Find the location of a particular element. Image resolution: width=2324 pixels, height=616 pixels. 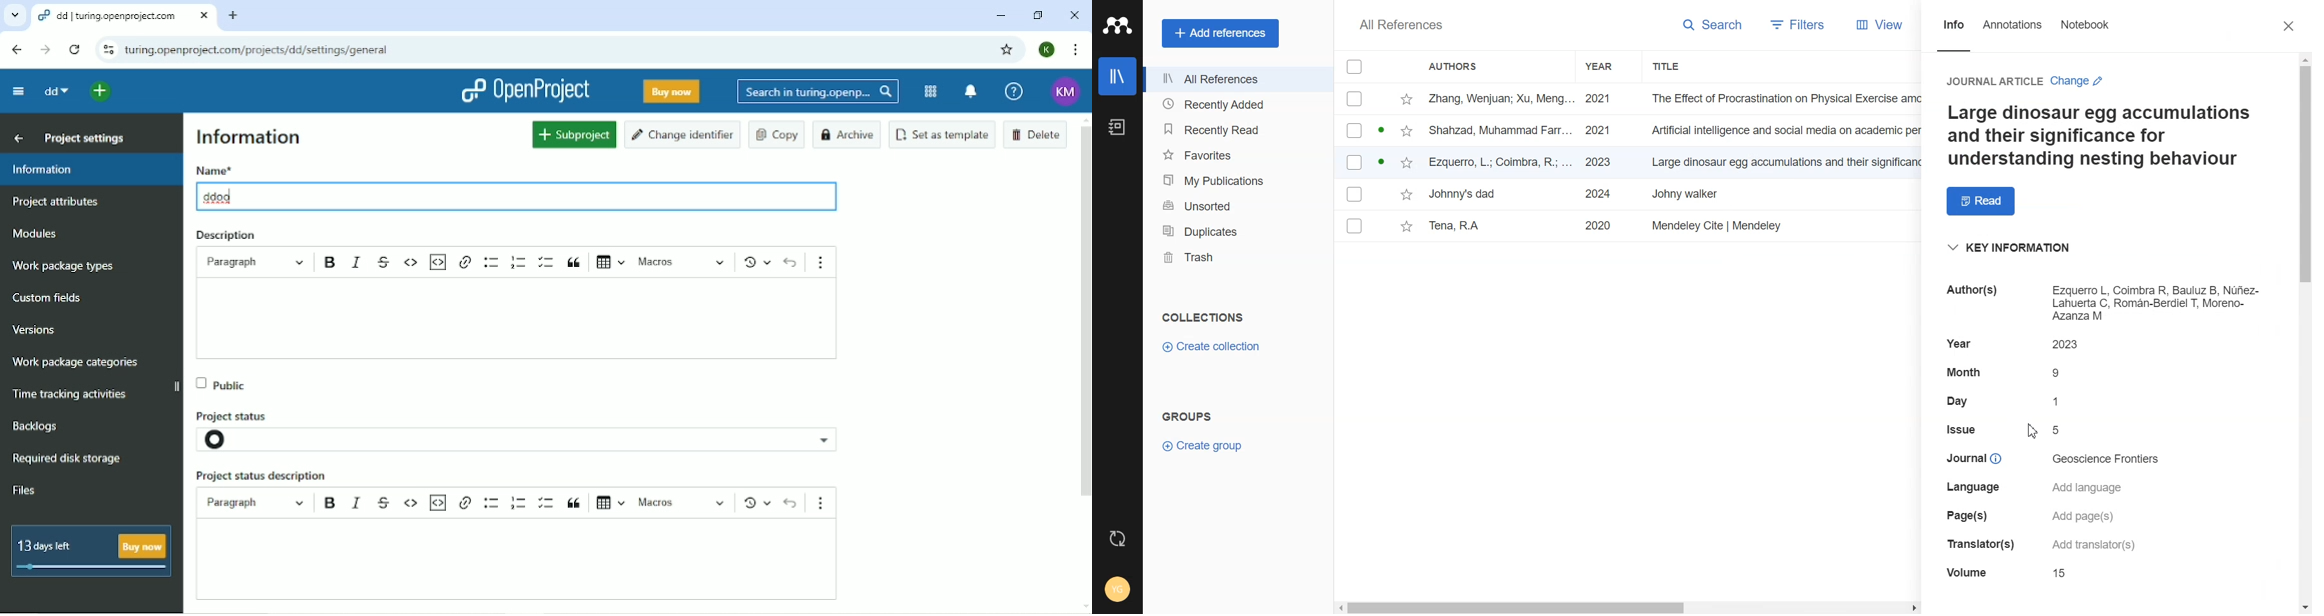

File is located at coordinates (1679, 130).